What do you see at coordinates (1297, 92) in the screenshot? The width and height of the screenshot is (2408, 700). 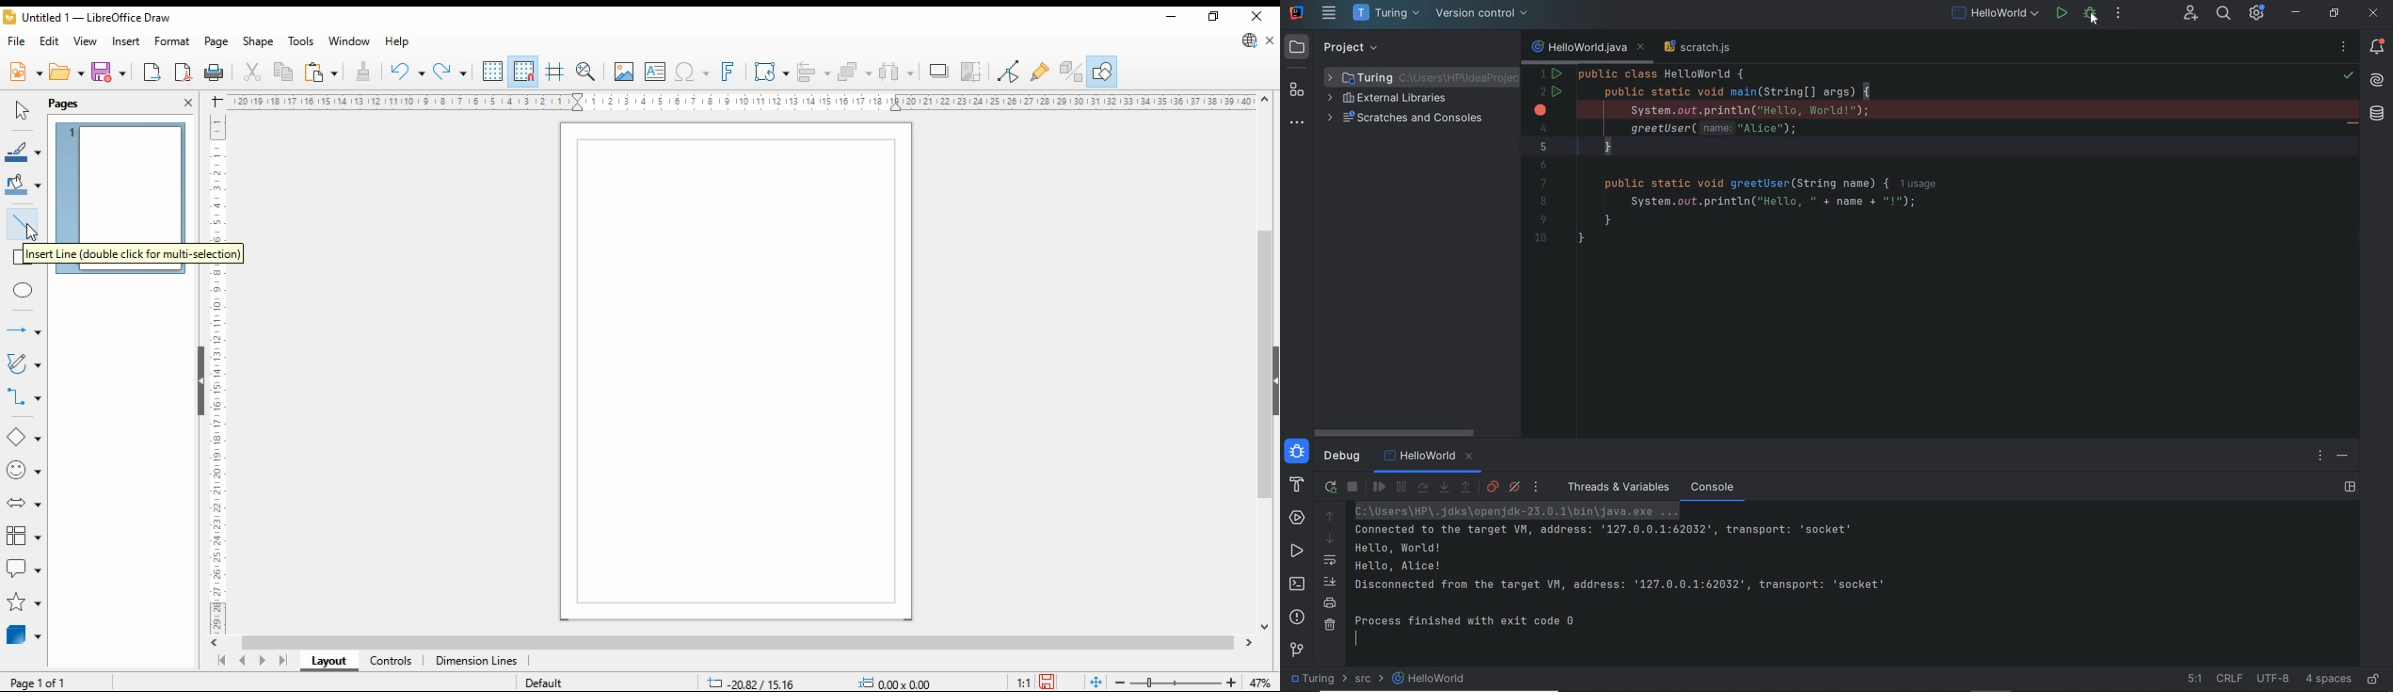 I see `structure` at bounding box center [1297, 92].